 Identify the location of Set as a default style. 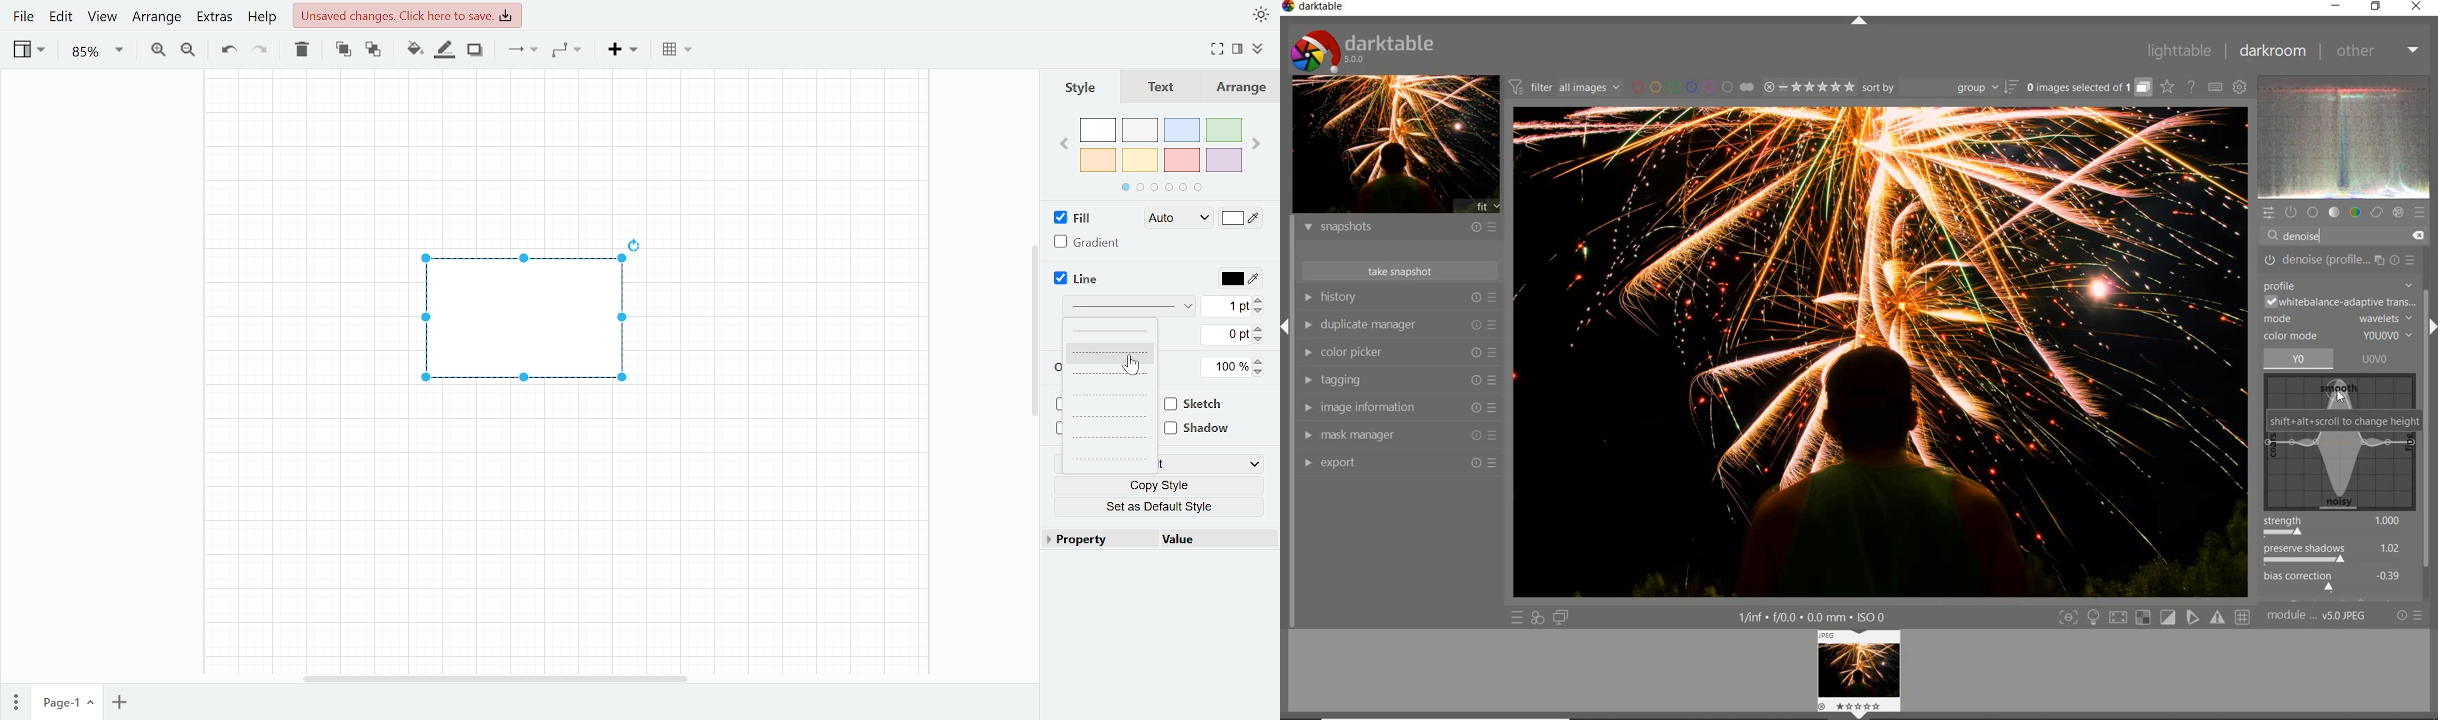
(1161, 506).